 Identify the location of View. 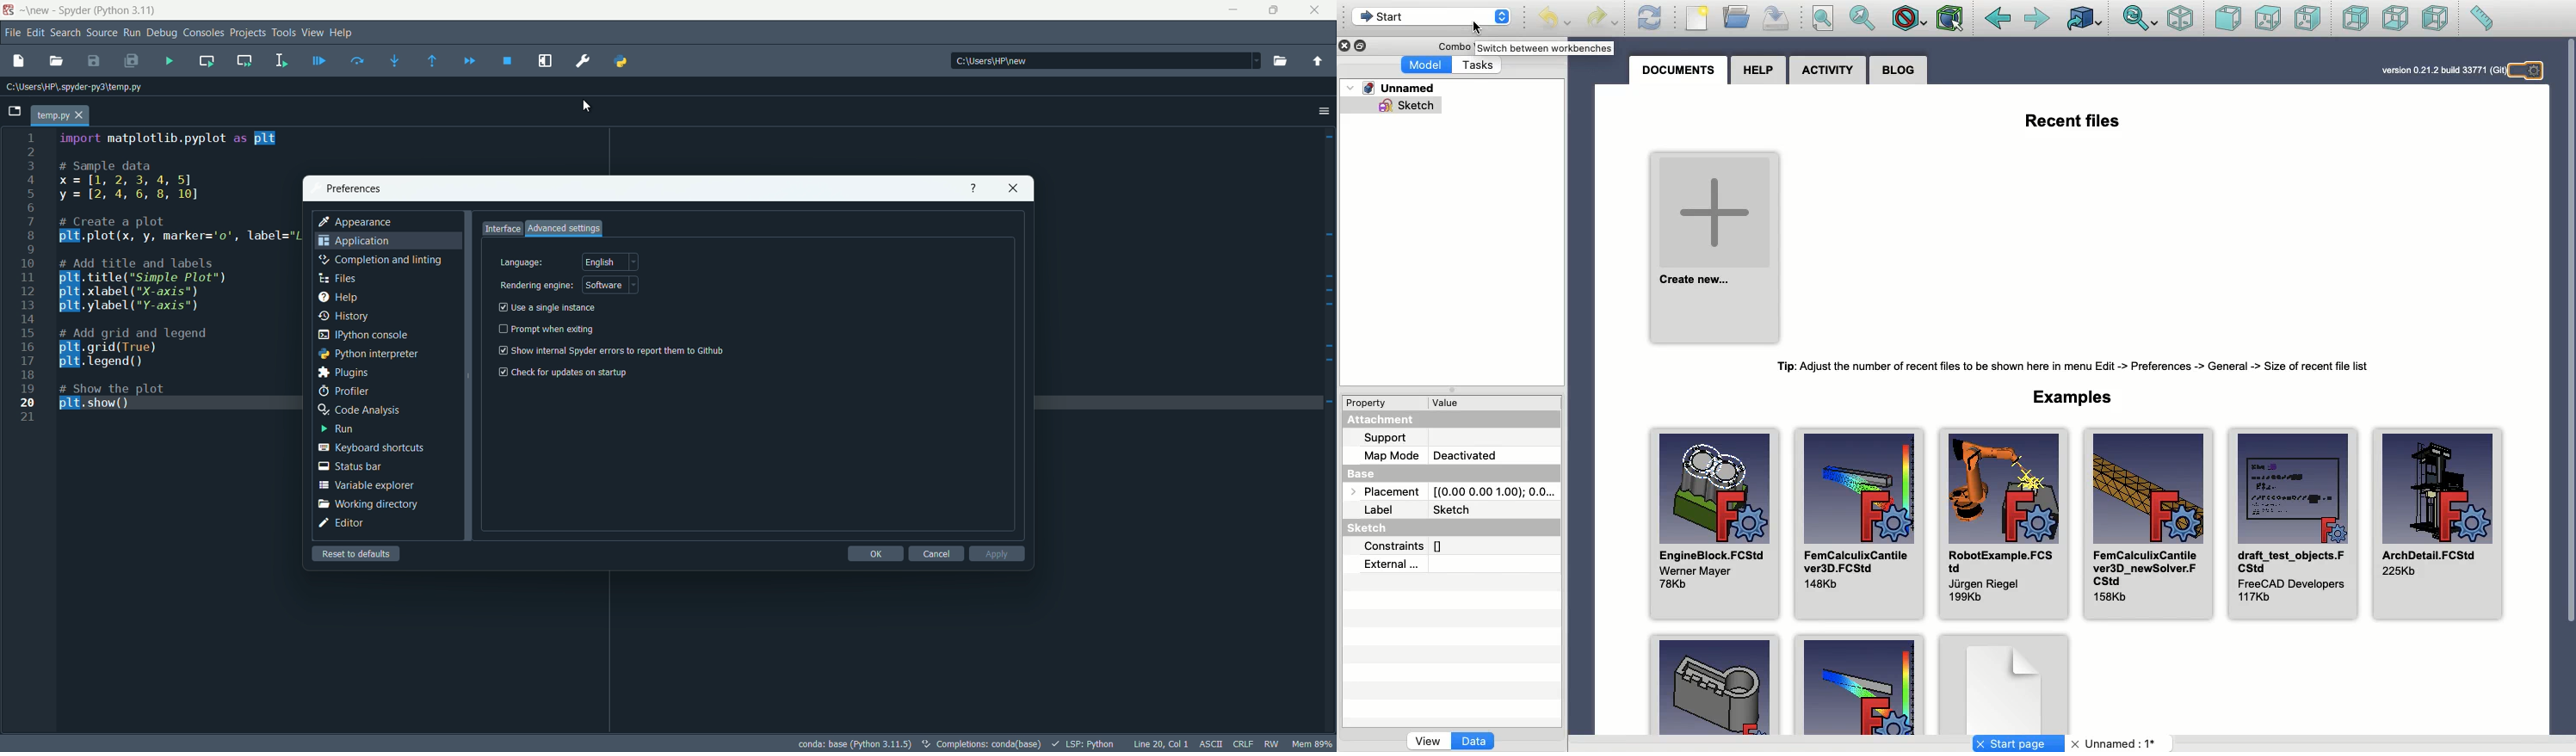
(1428, 743).